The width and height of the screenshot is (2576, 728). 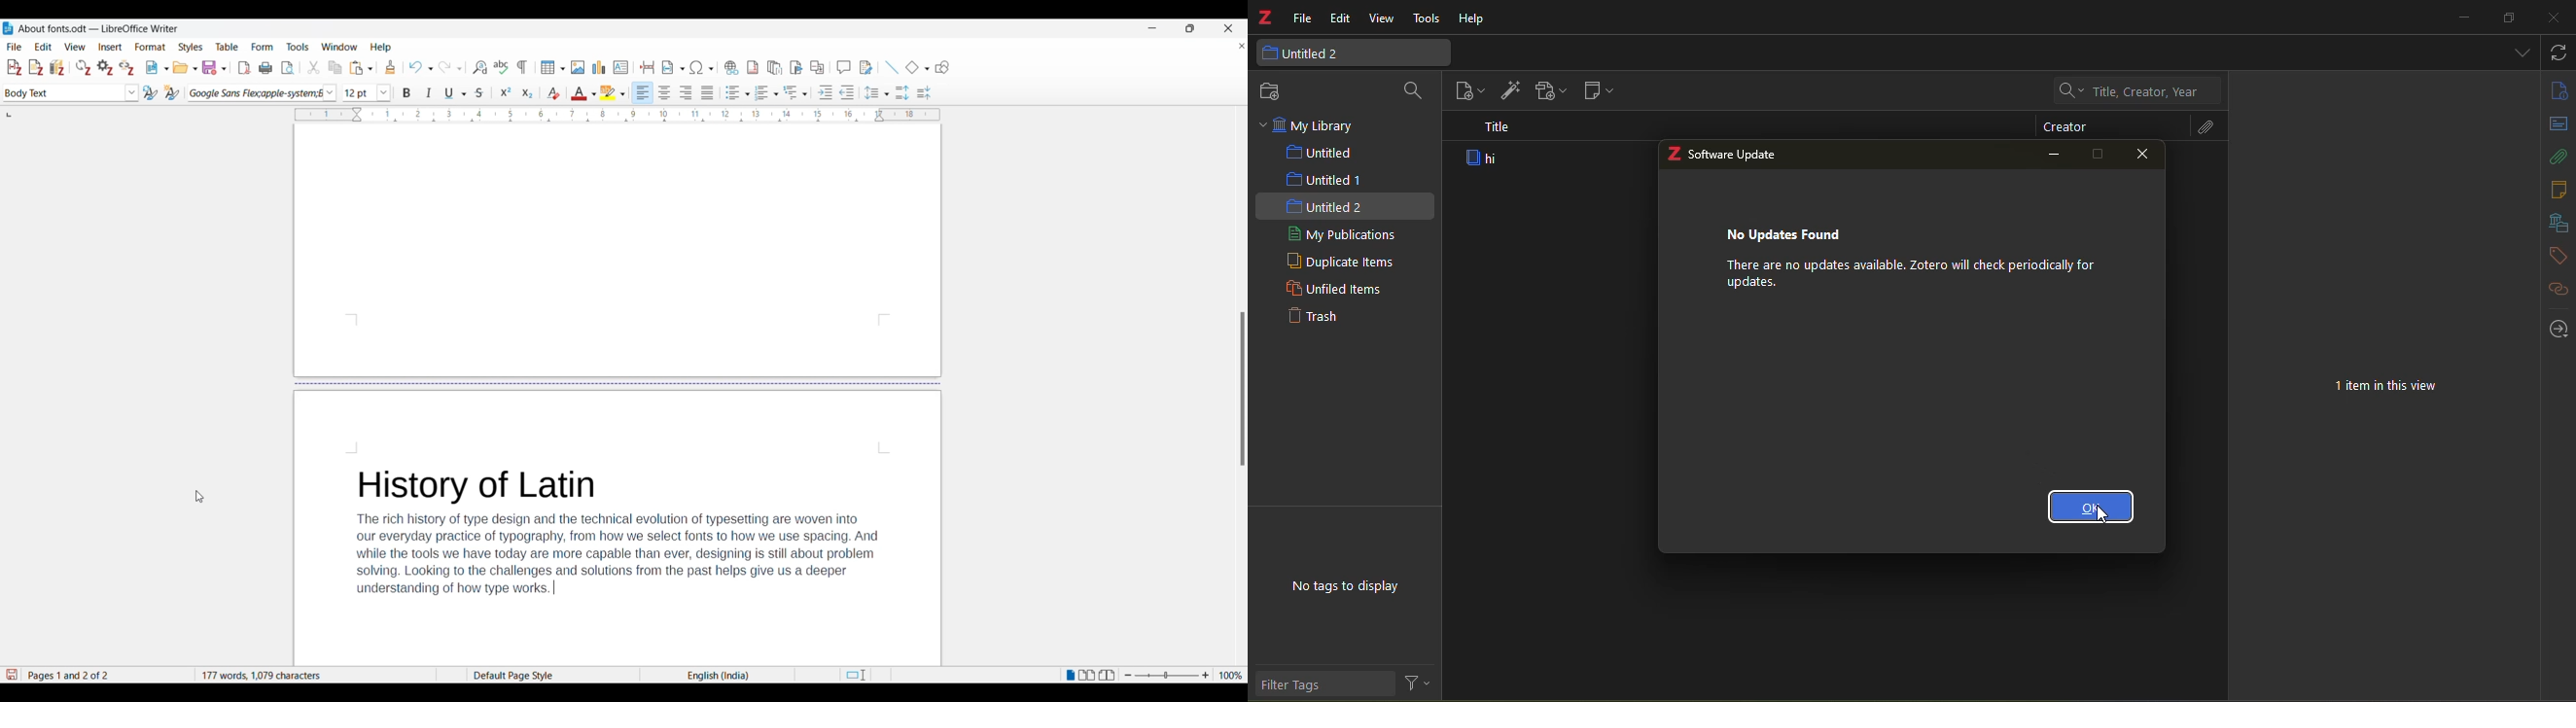 I want to click on untitled 2, so click(x=1325, y=207).